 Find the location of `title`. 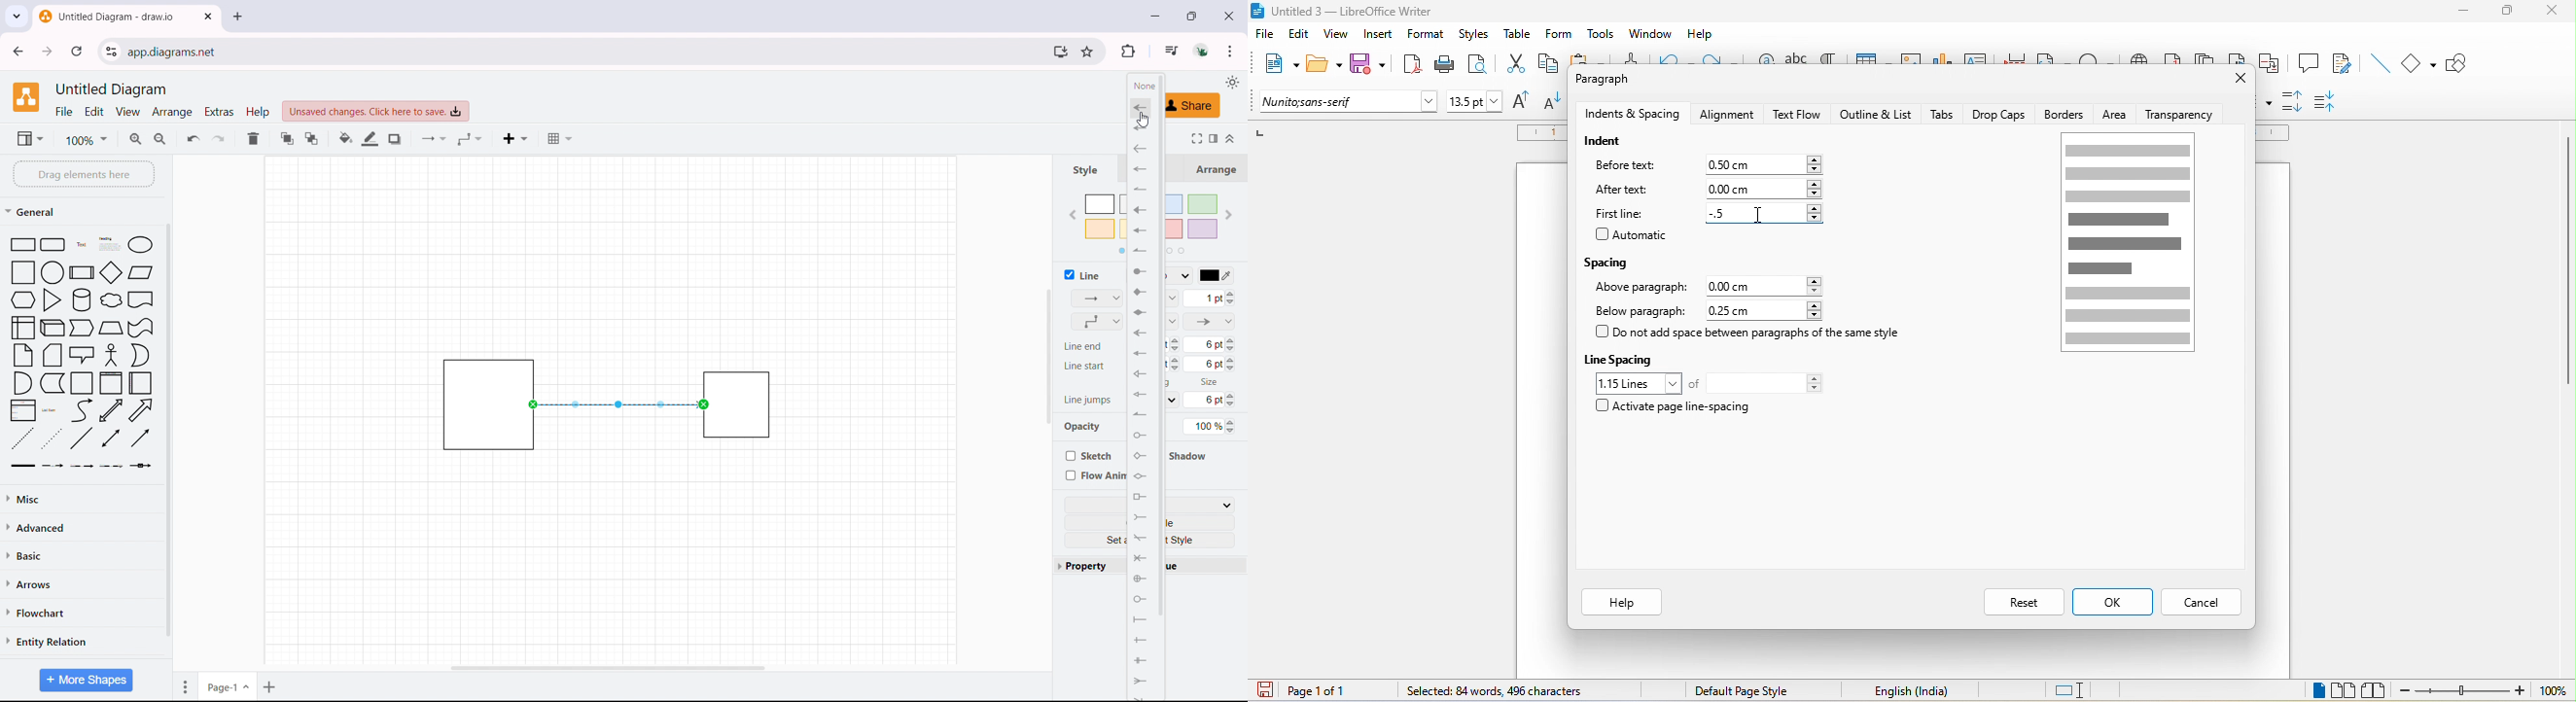

title is located at coordinates (1342, 12).